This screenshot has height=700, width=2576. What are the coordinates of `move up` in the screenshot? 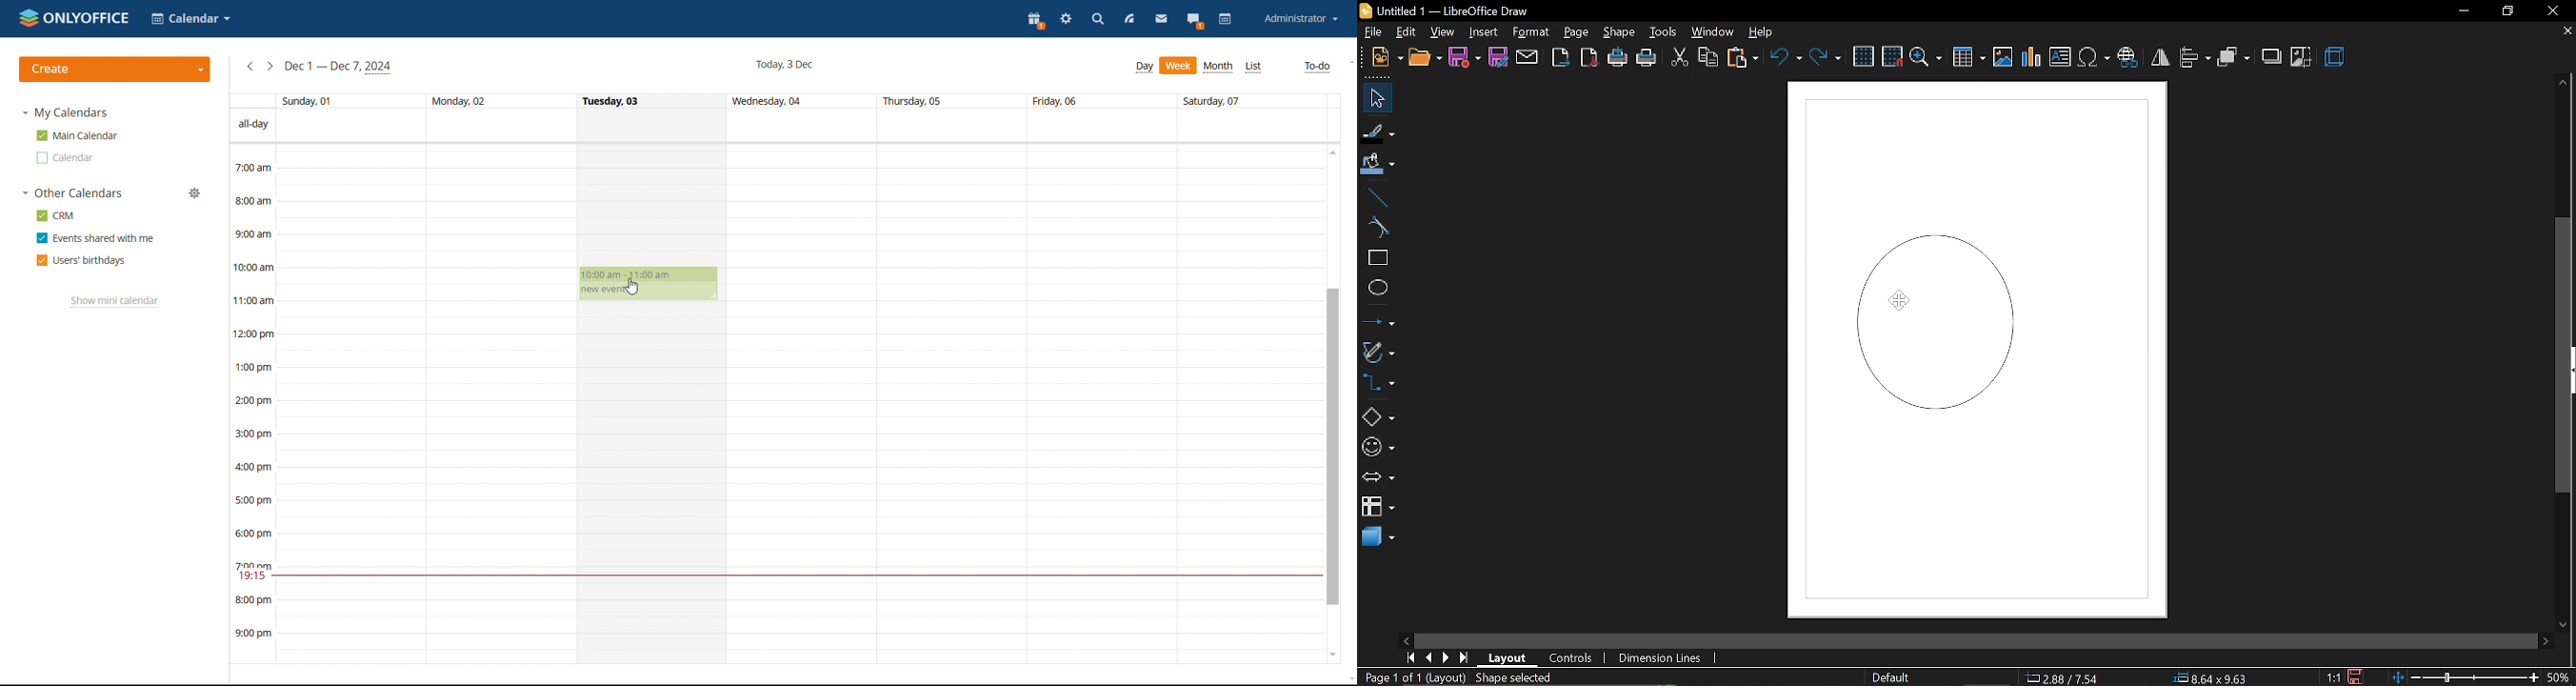 It's located at (2562, 82).